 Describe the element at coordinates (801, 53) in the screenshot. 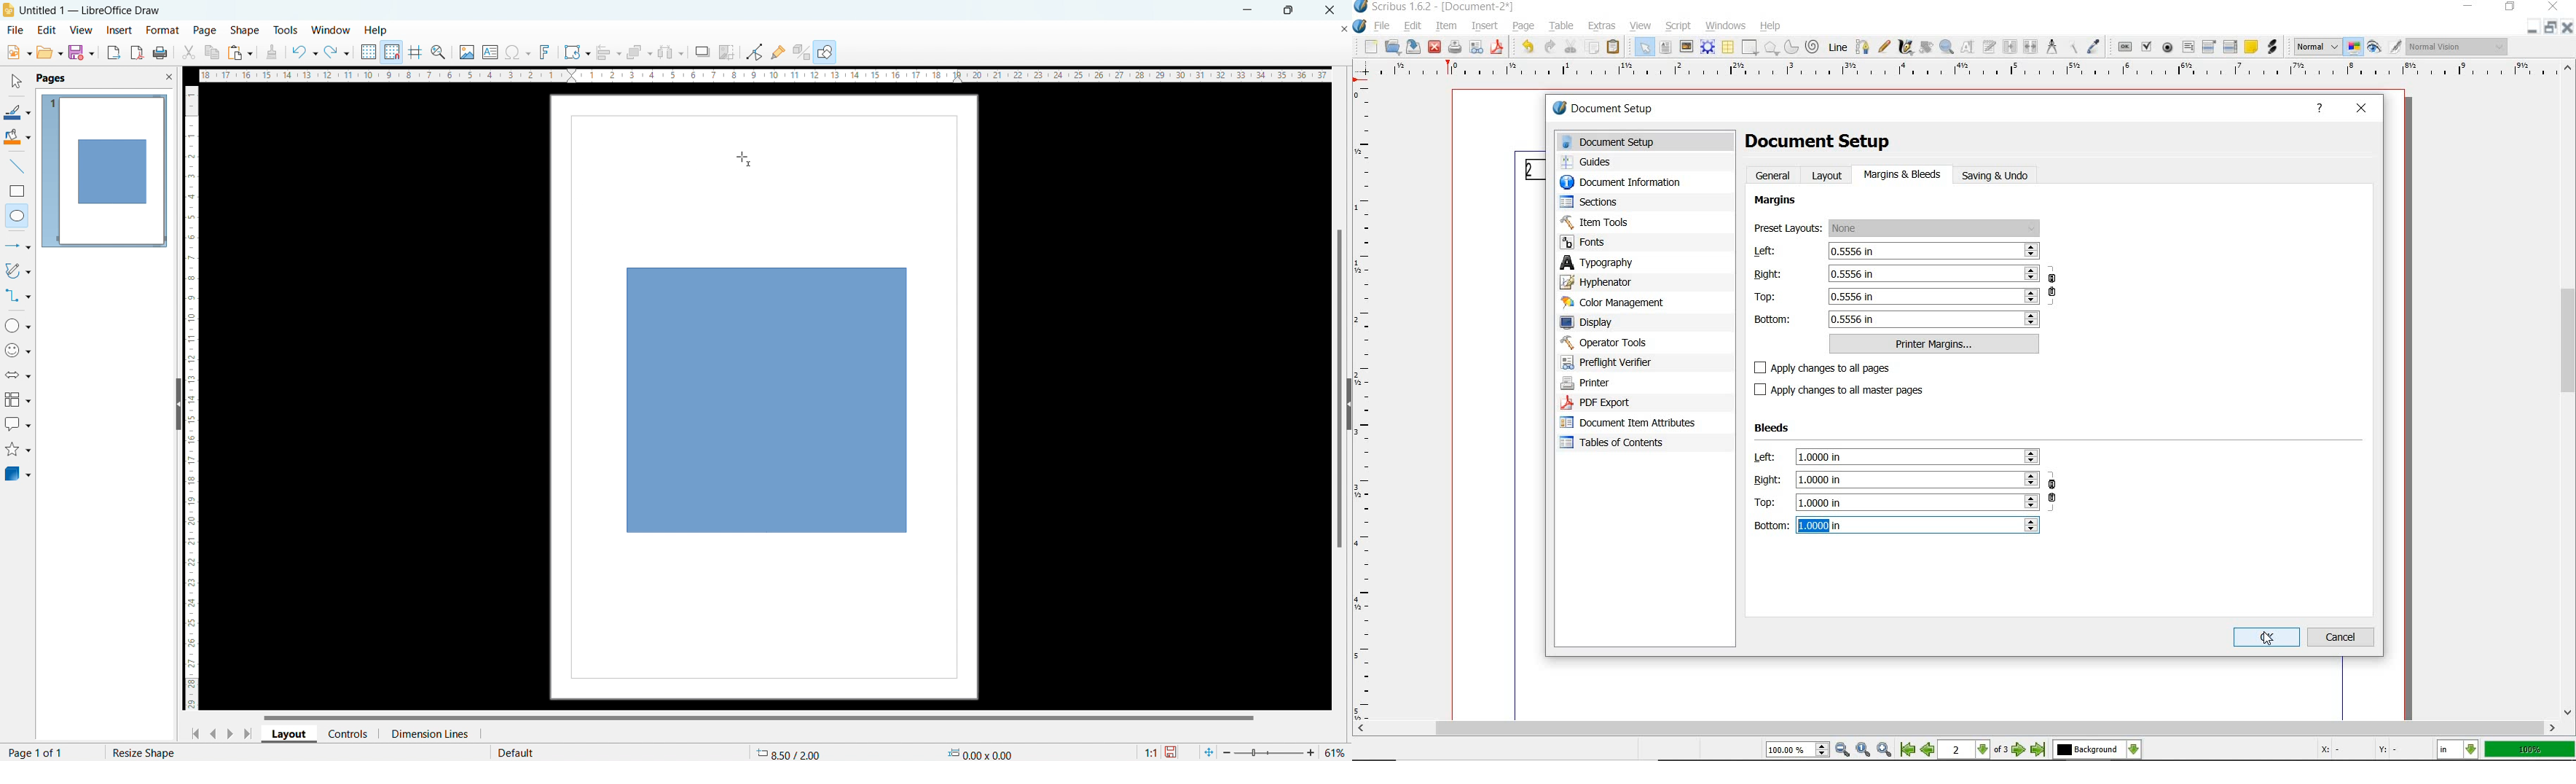

I see `show extrusion` at that location.